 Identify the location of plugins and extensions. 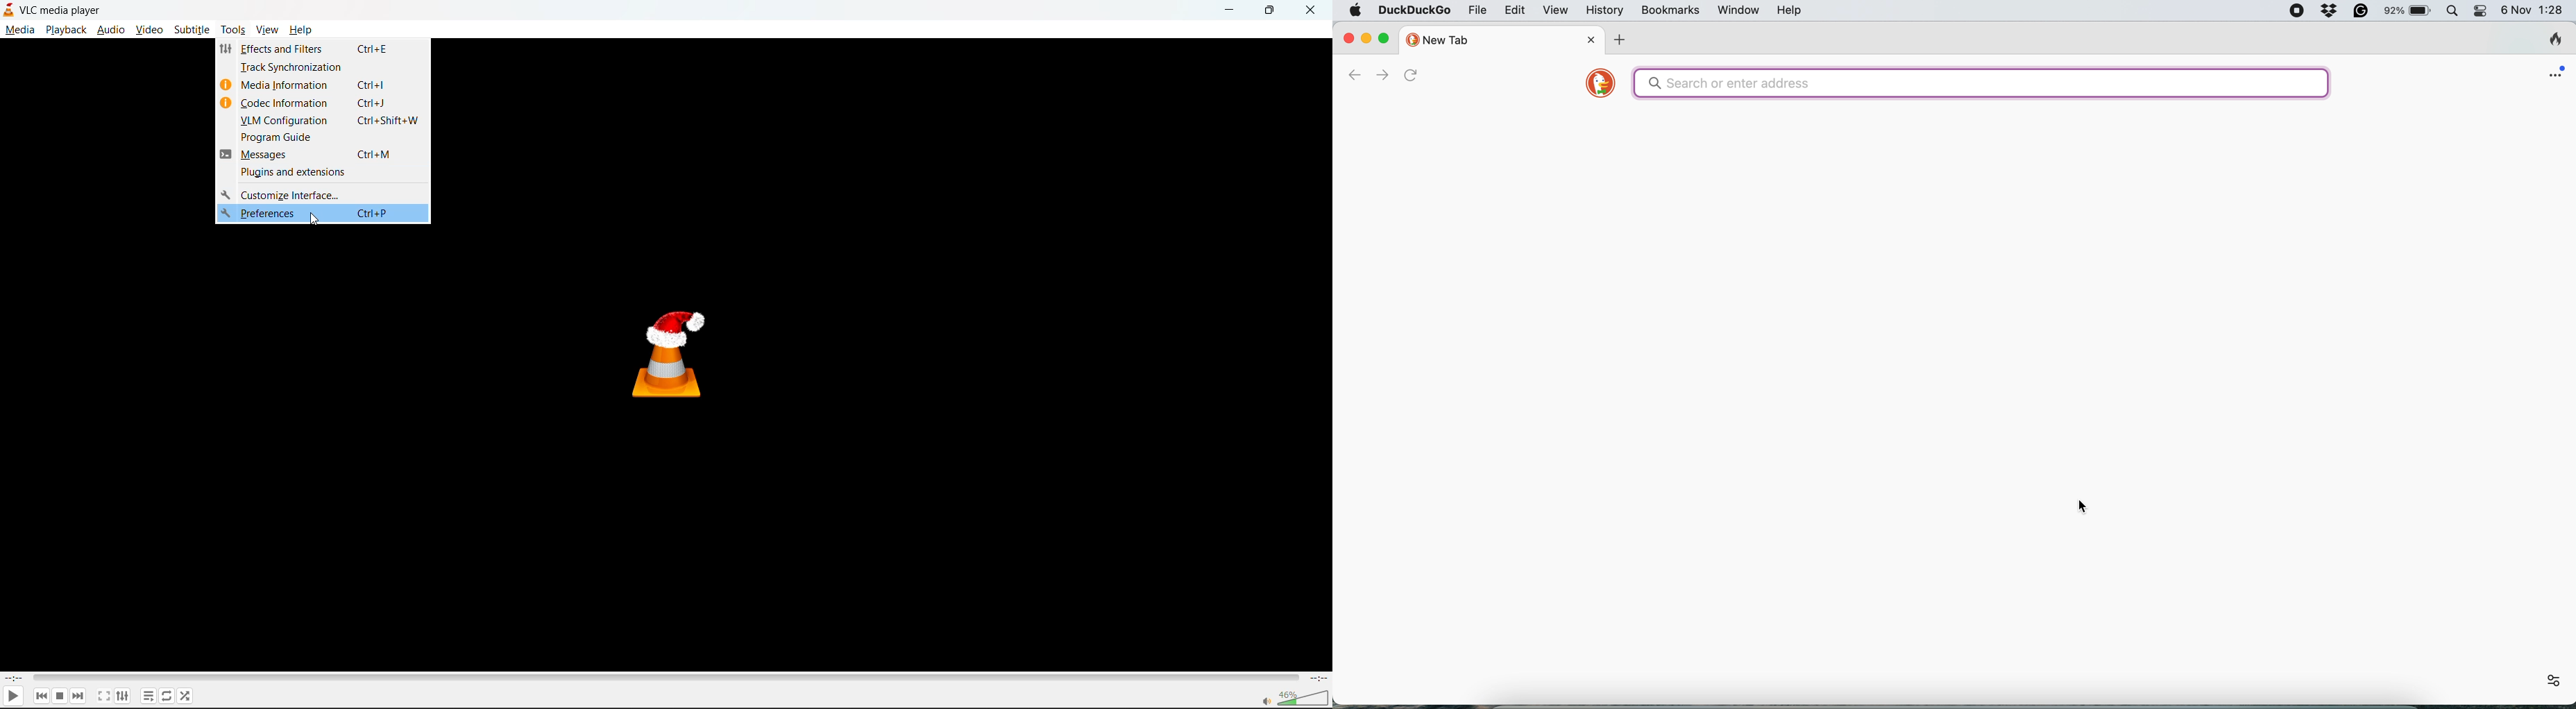
(291, 173).